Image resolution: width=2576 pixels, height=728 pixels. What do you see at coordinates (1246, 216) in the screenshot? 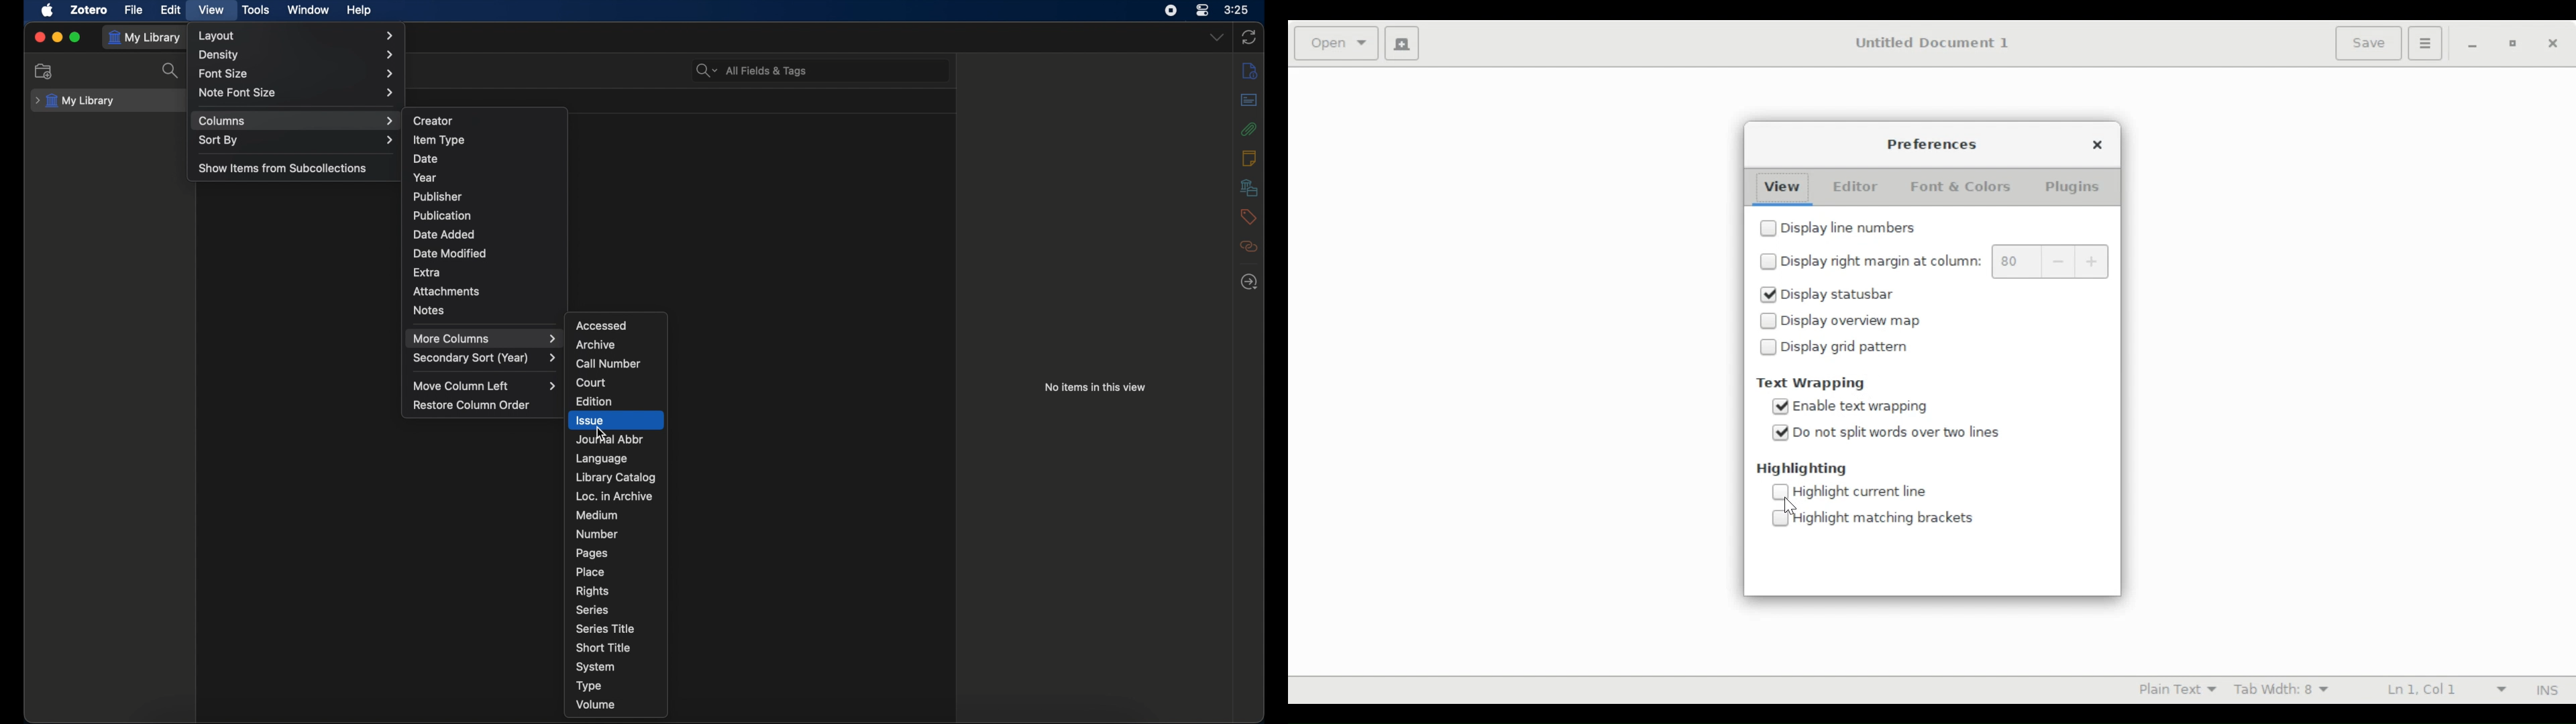
I see `tags` at bounding box center [1246, 216].